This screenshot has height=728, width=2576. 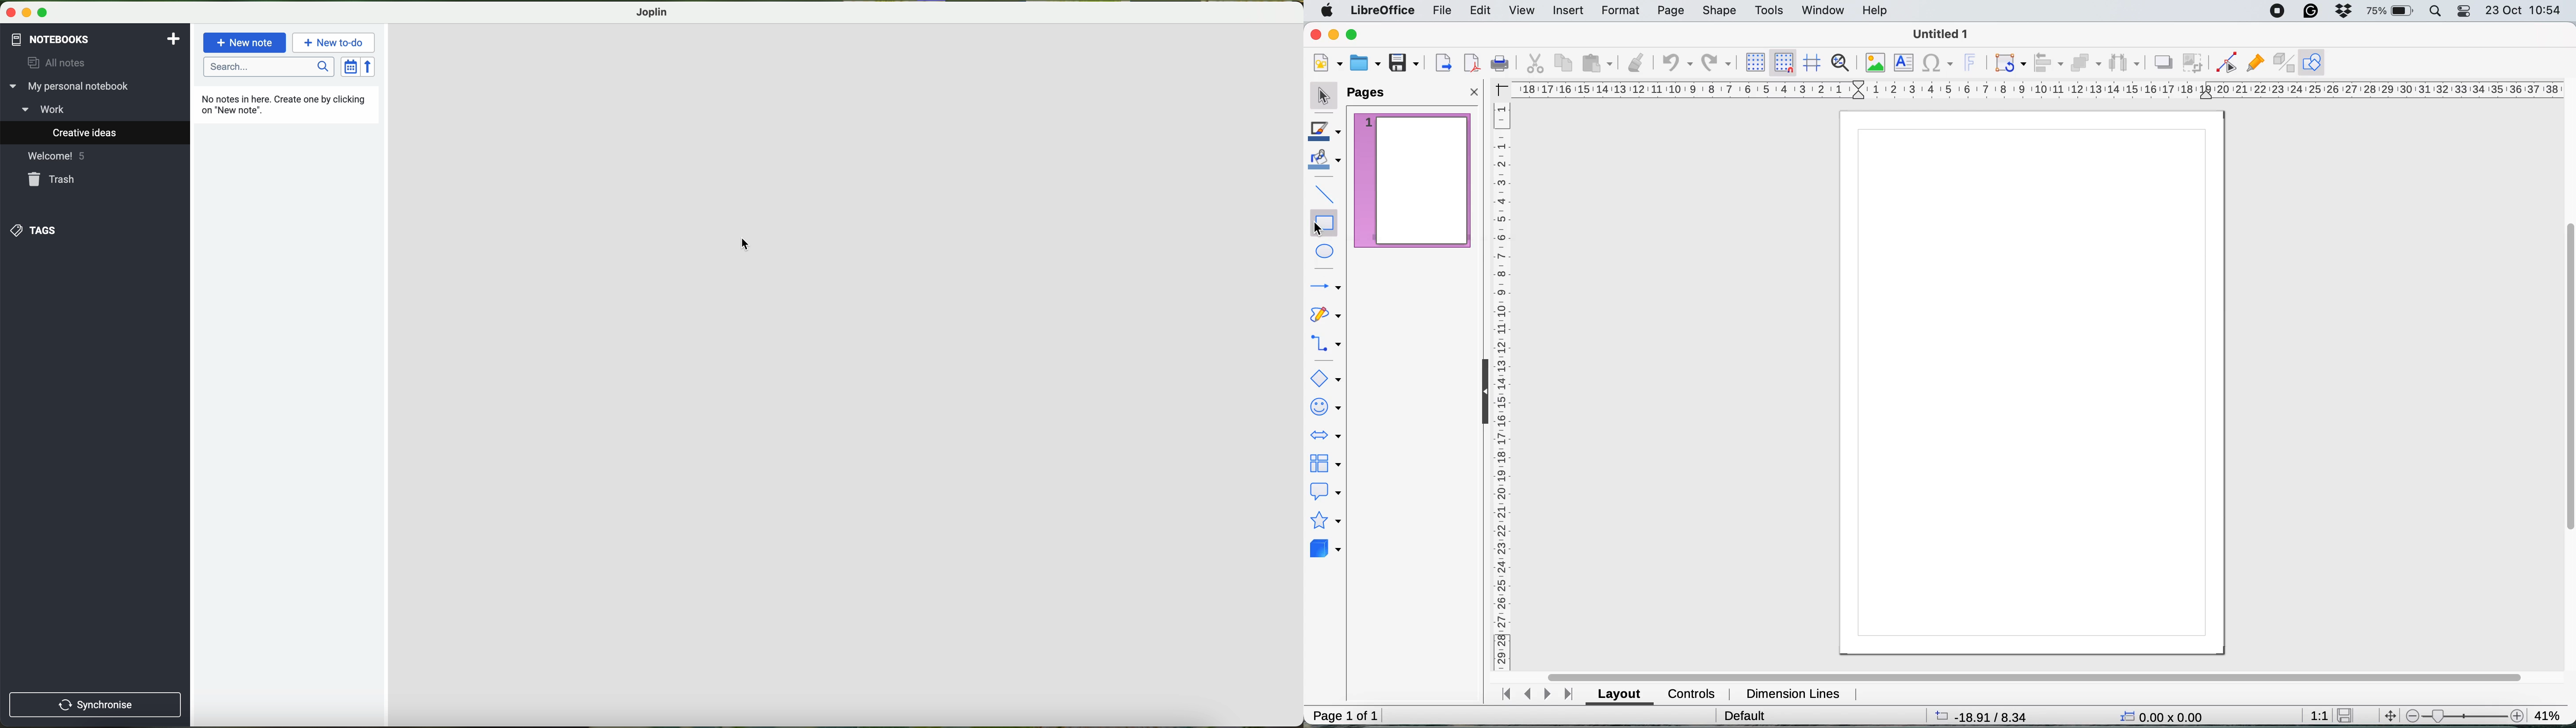 I want to click on insert text box, so click(x=1906, y=62).